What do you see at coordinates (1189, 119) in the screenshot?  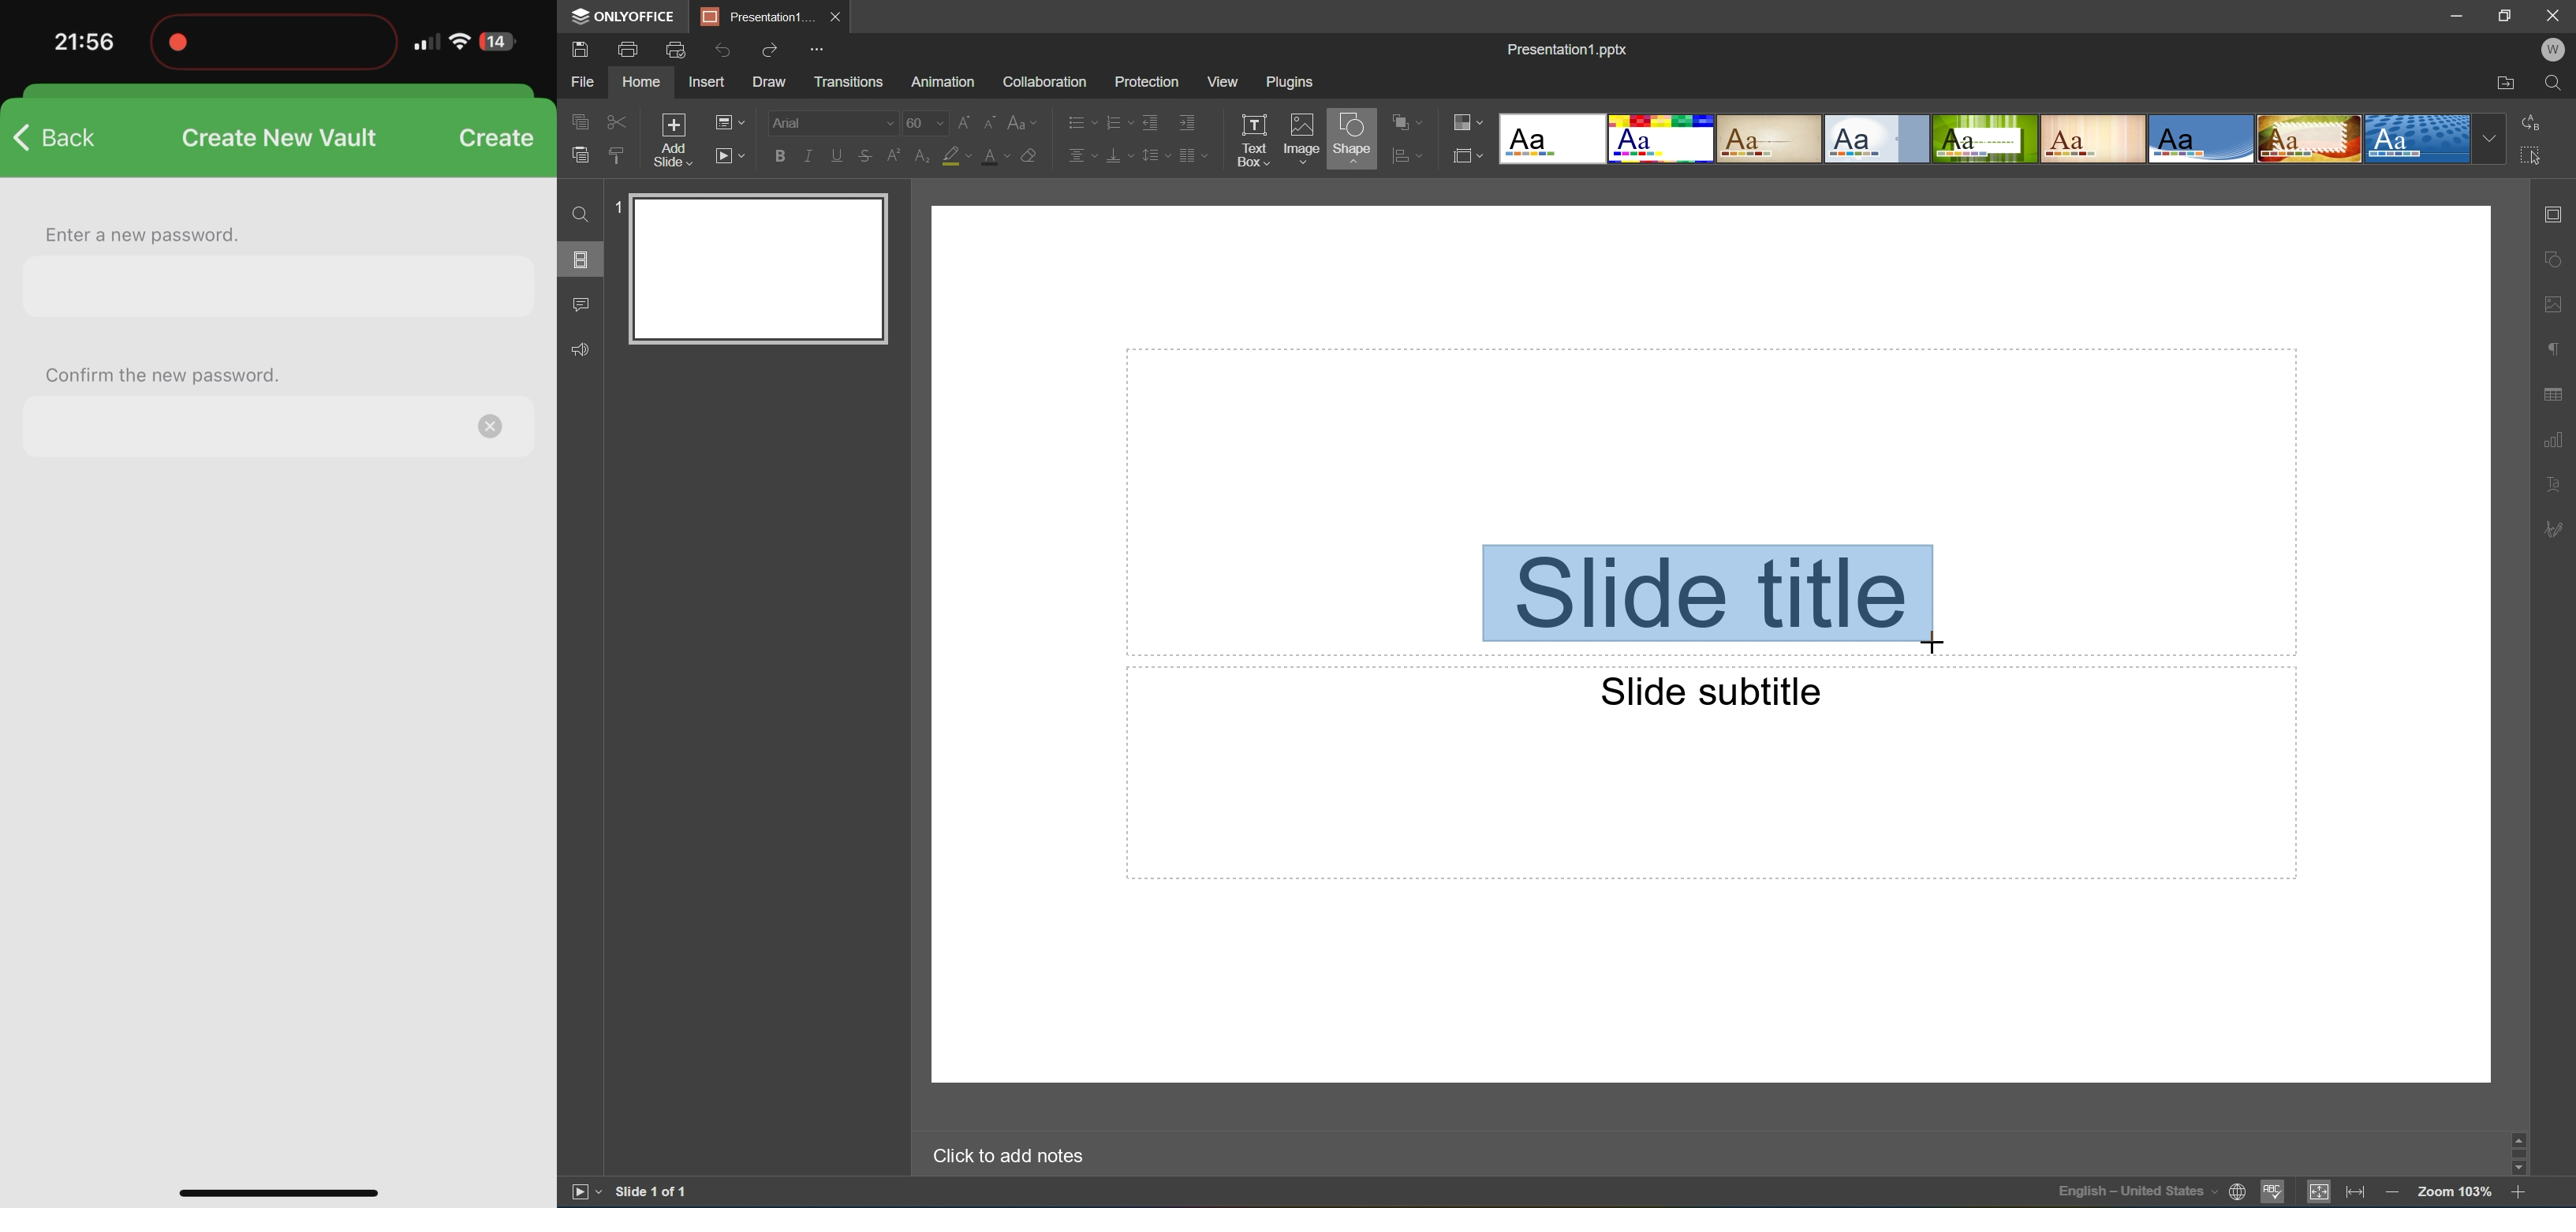 I see `Increase indent` at bounding box center [1189, 119].